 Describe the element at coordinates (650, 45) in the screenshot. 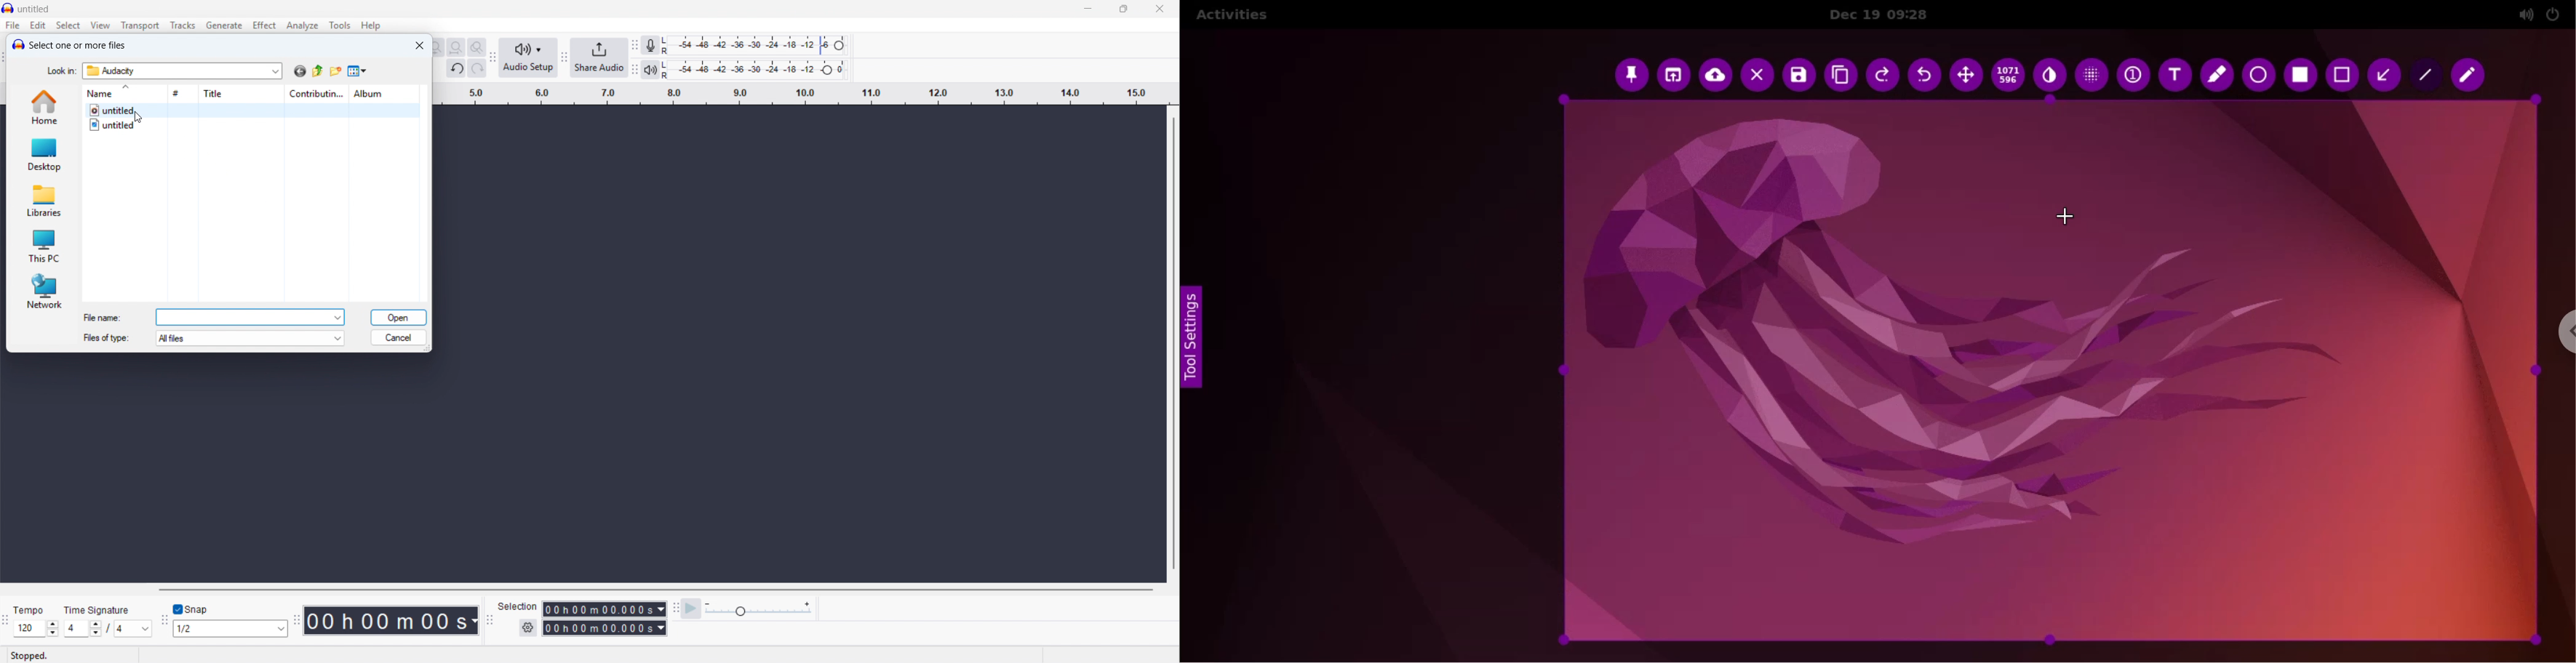

I see `Recording metre ` at that location.